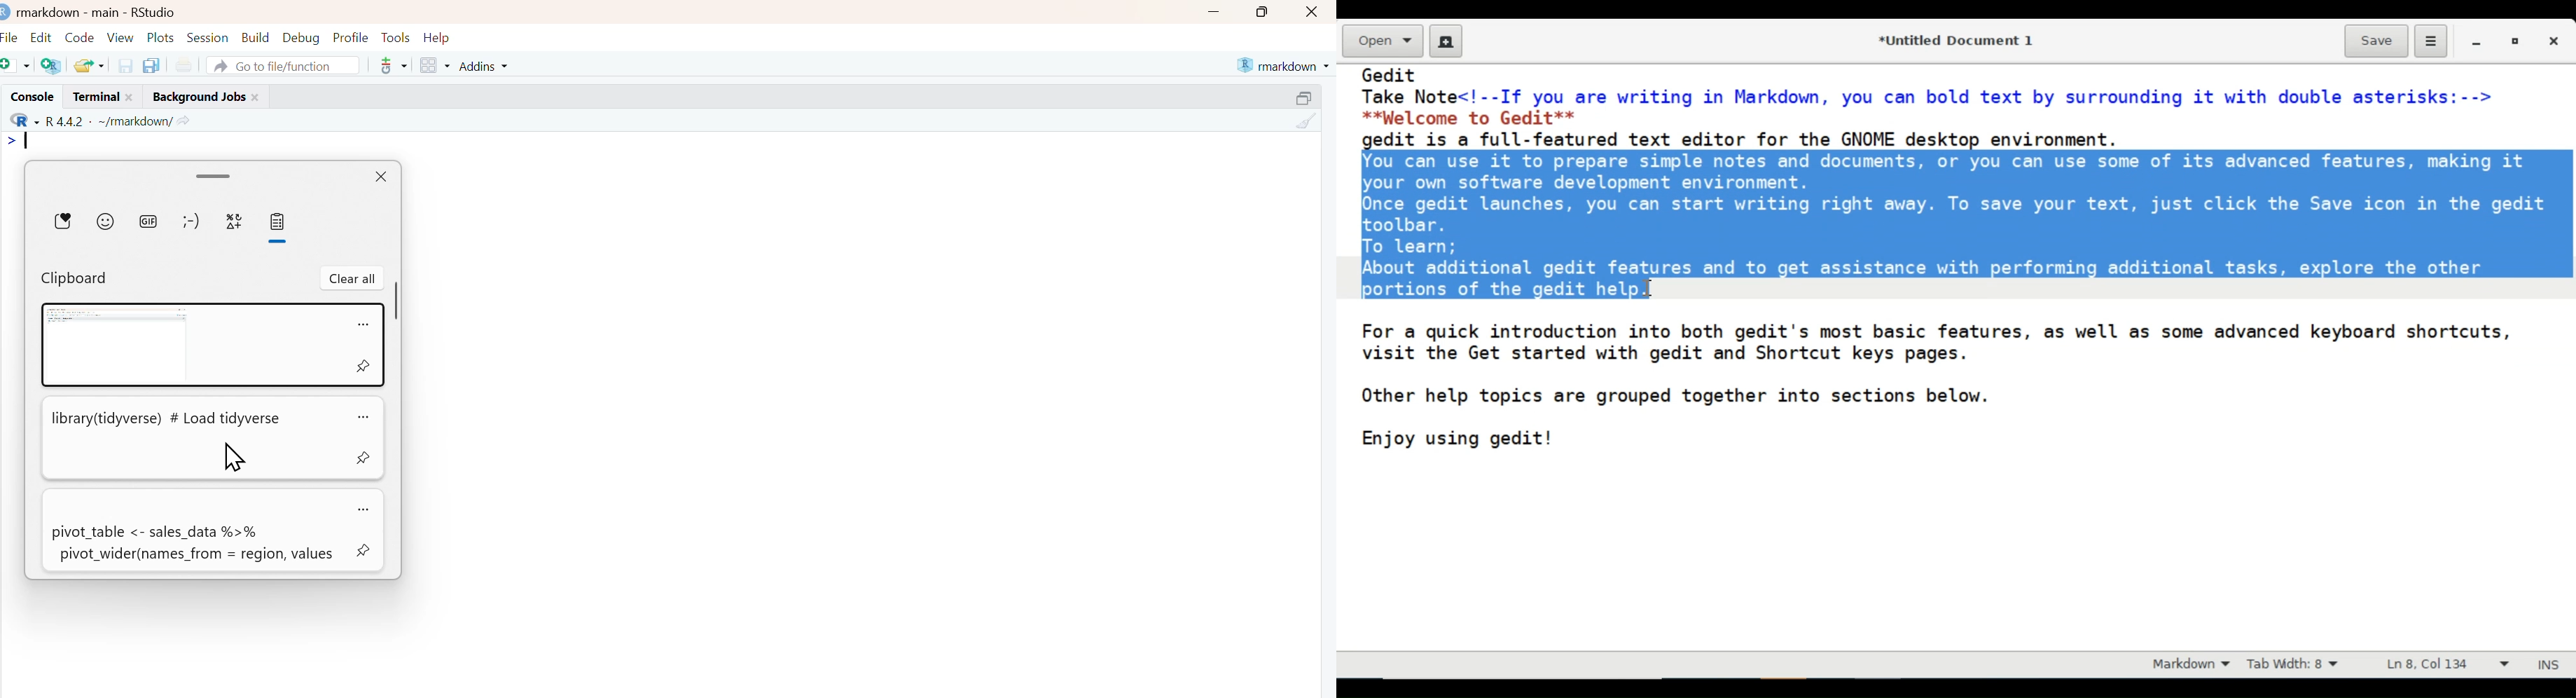 This screenshot has height=700, width=2576. I want to click on stickers, so click(63, 222).